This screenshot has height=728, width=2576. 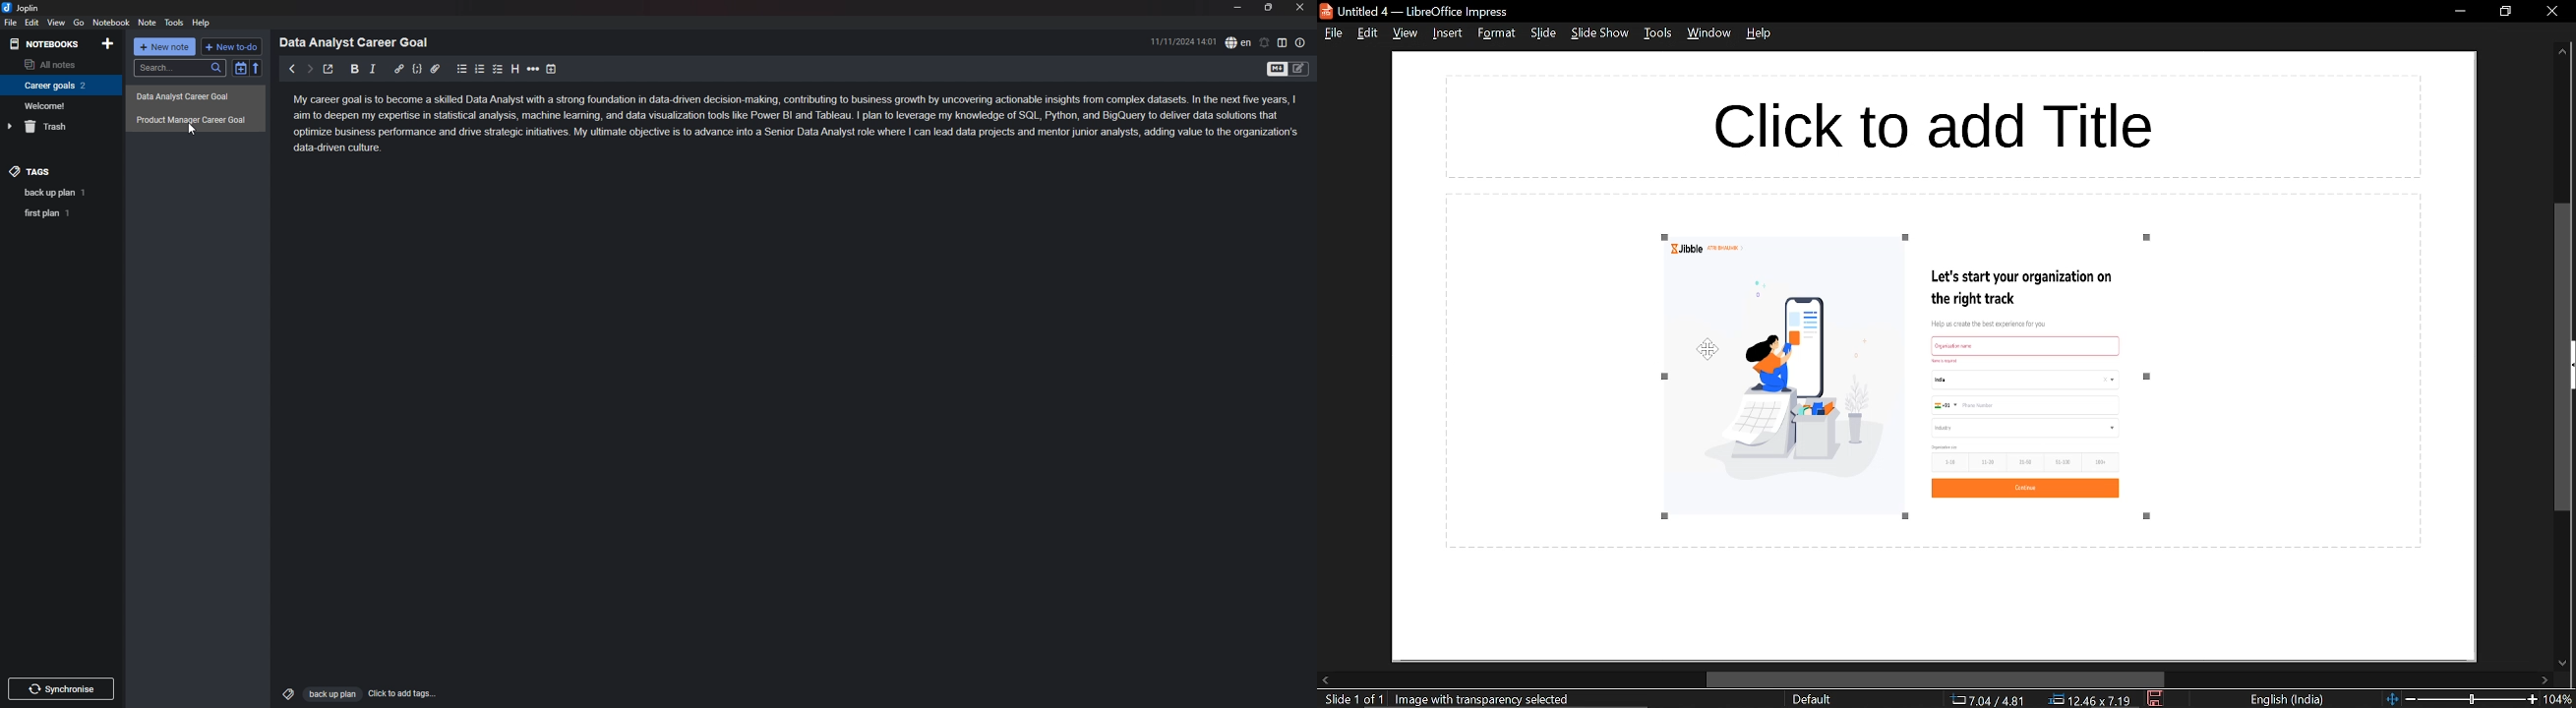 What do you see at coordinates (1237, 7) in the screenshot?
I see `minimize` at bounding box center [1237, 7].